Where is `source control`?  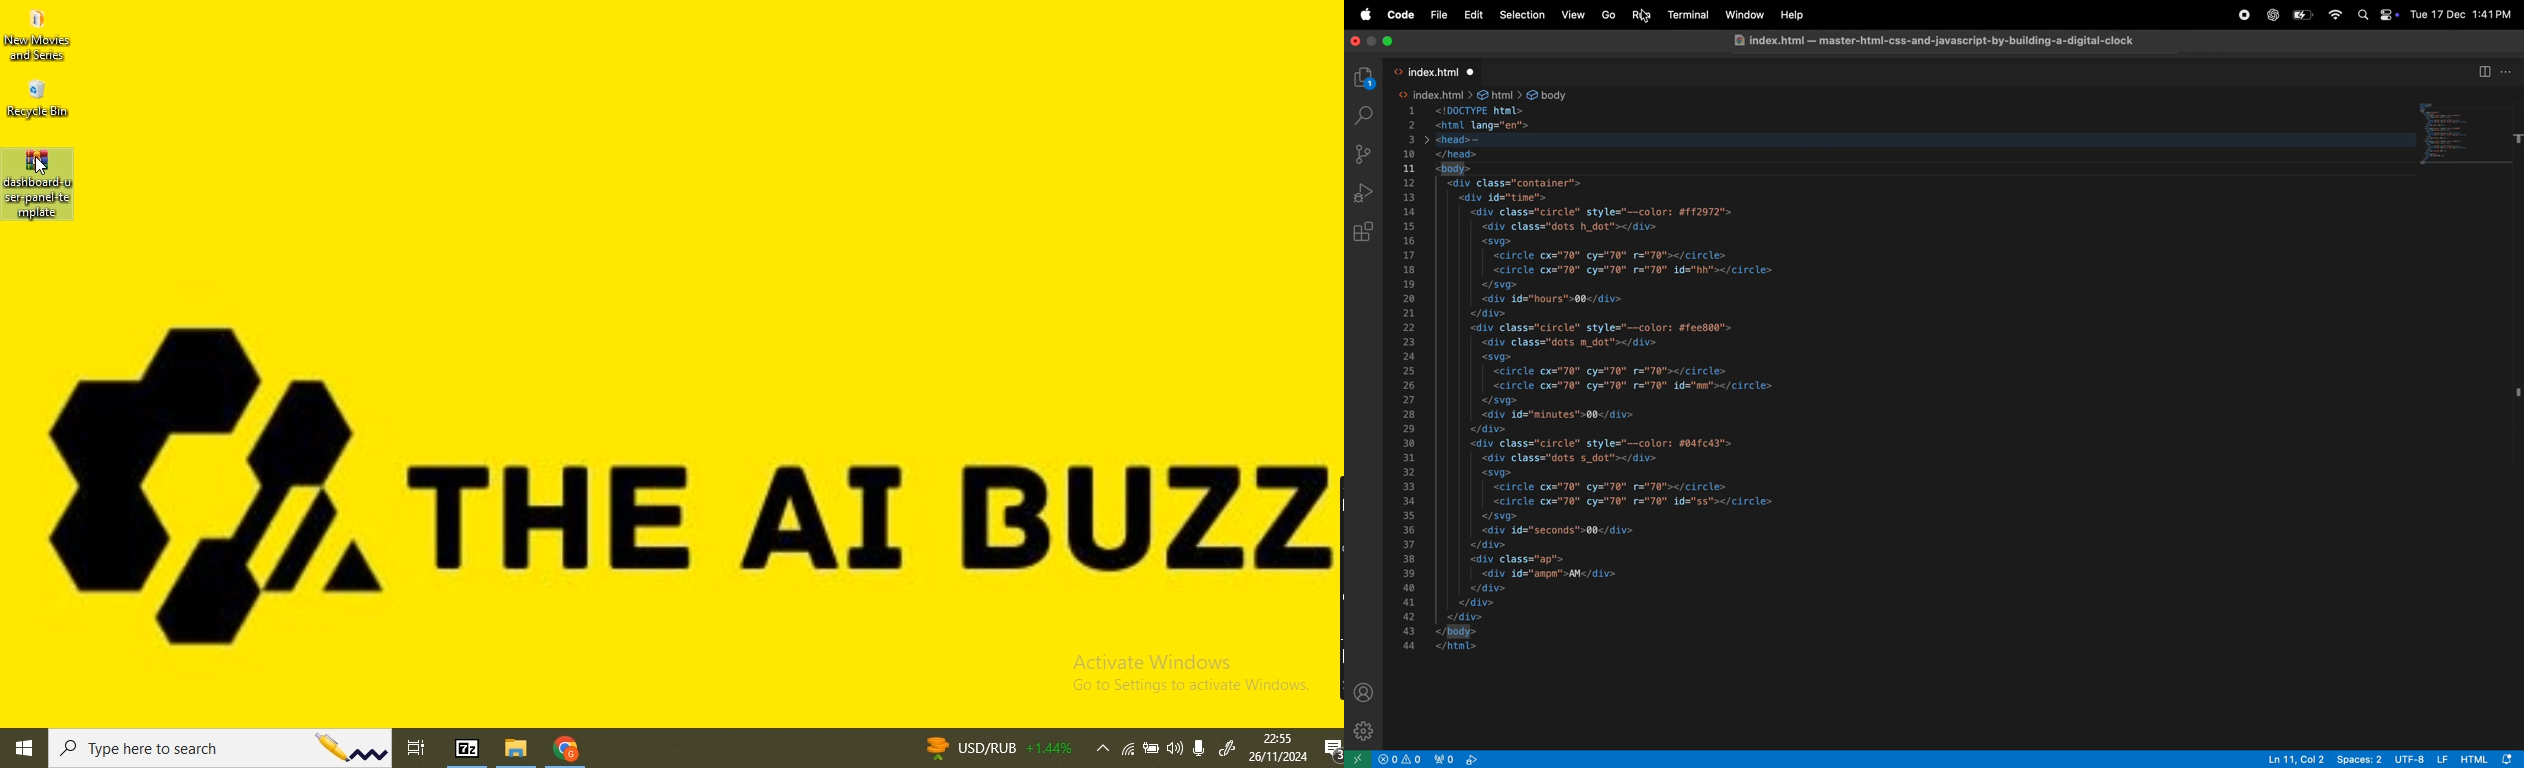 source control is located at coordinates (1366, 153).